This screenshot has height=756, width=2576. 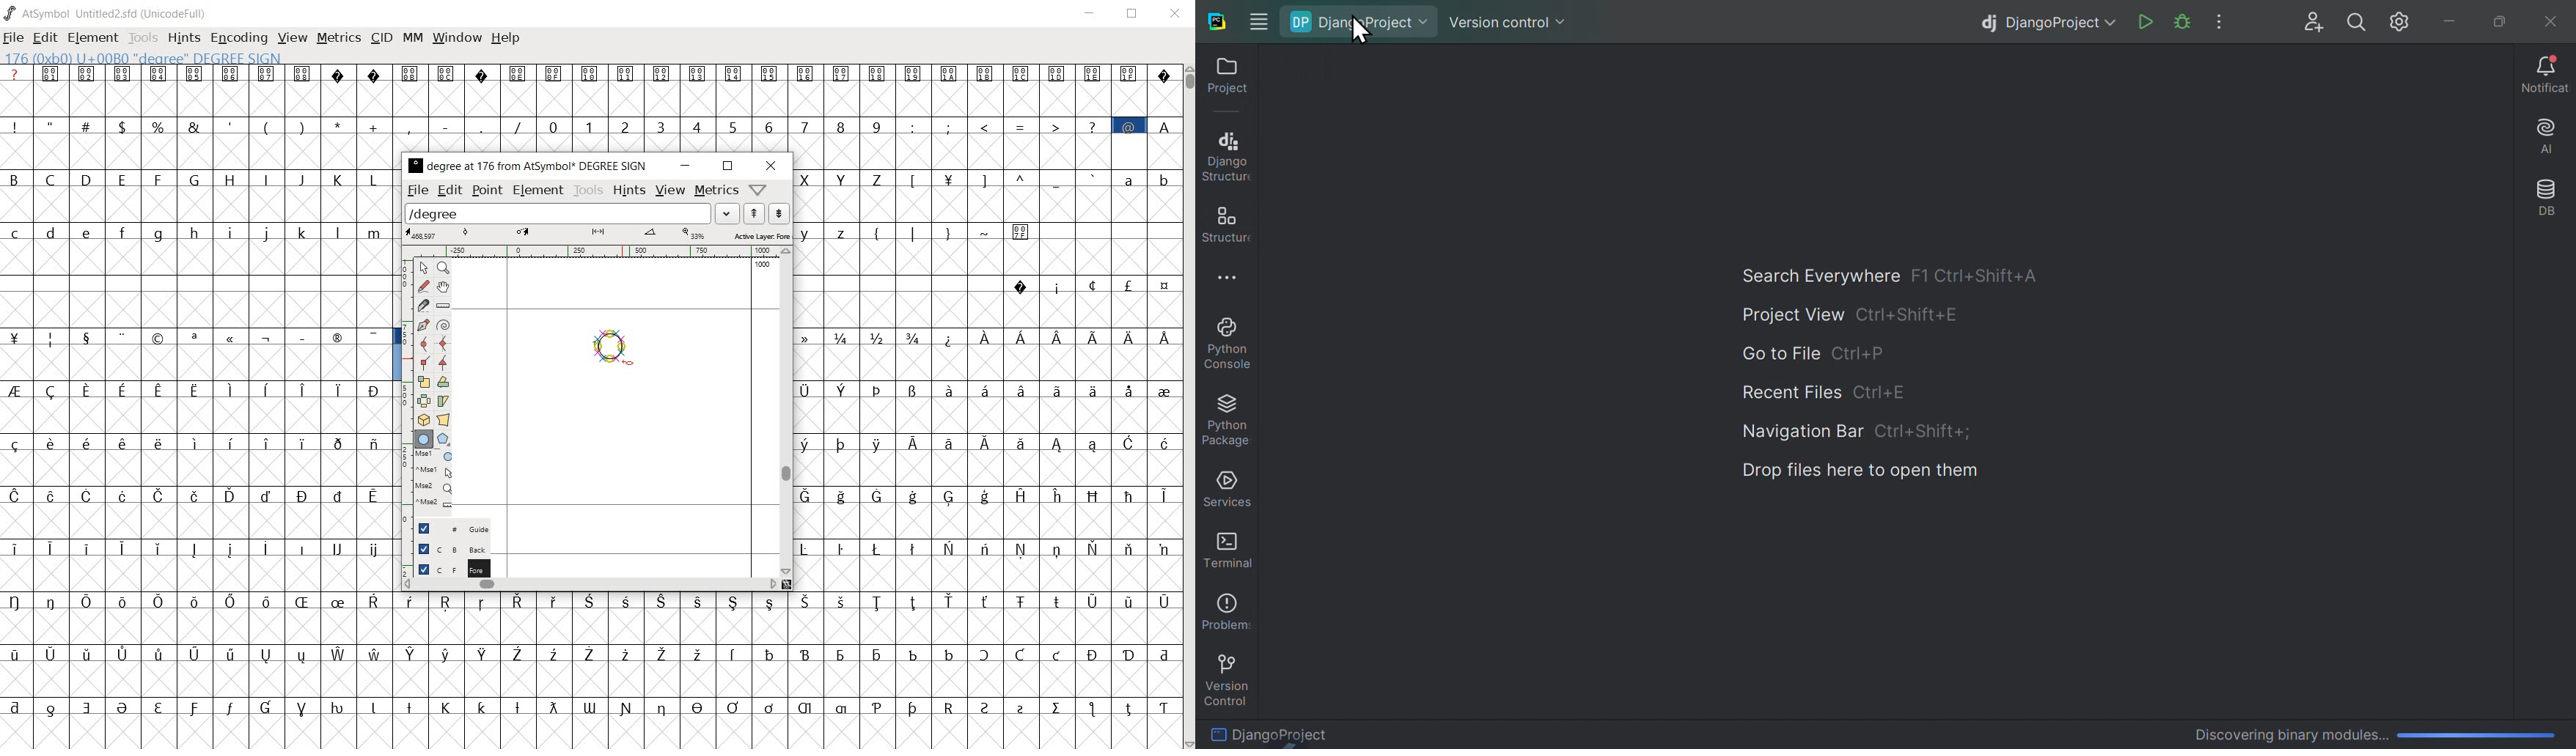 What do you see at coordinates (197, 653) in the screenshot?
I see `special letters` at bounding box center [197, 653].